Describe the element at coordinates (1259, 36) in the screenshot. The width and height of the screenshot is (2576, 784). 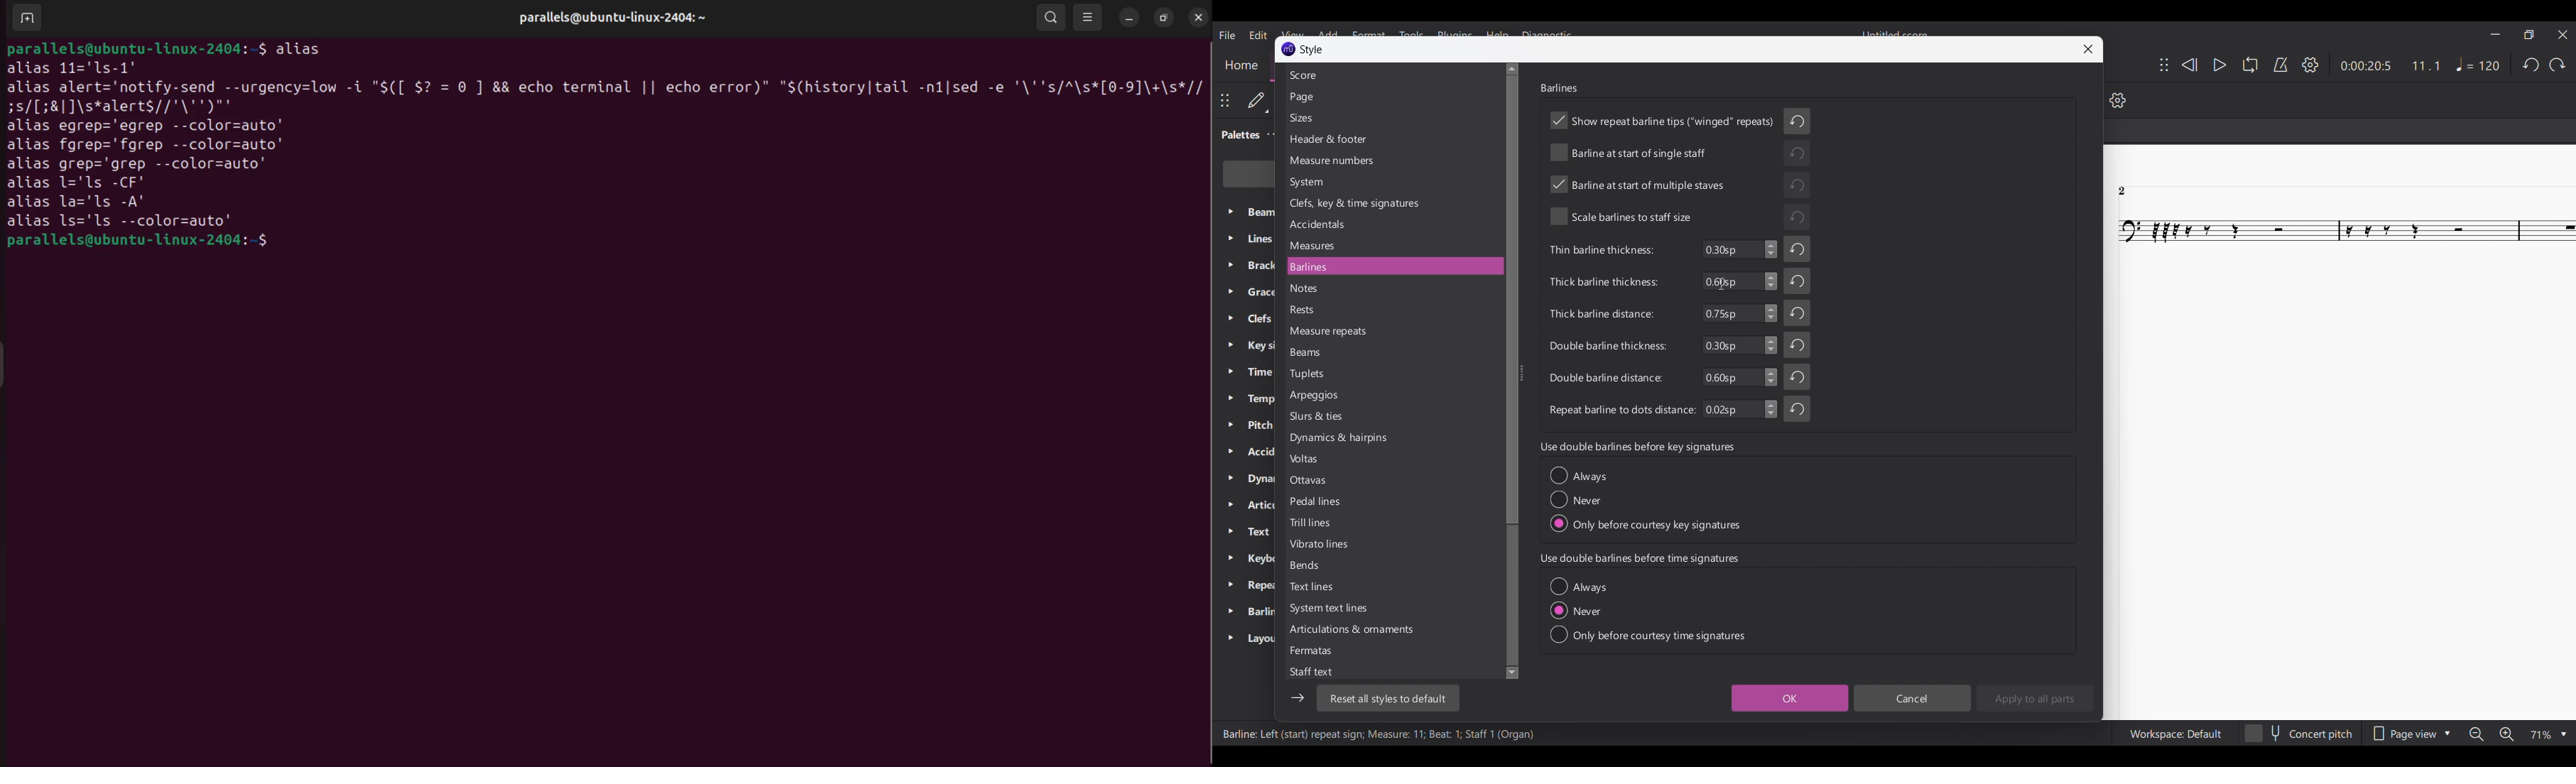
I see `Edit menu` at that location.